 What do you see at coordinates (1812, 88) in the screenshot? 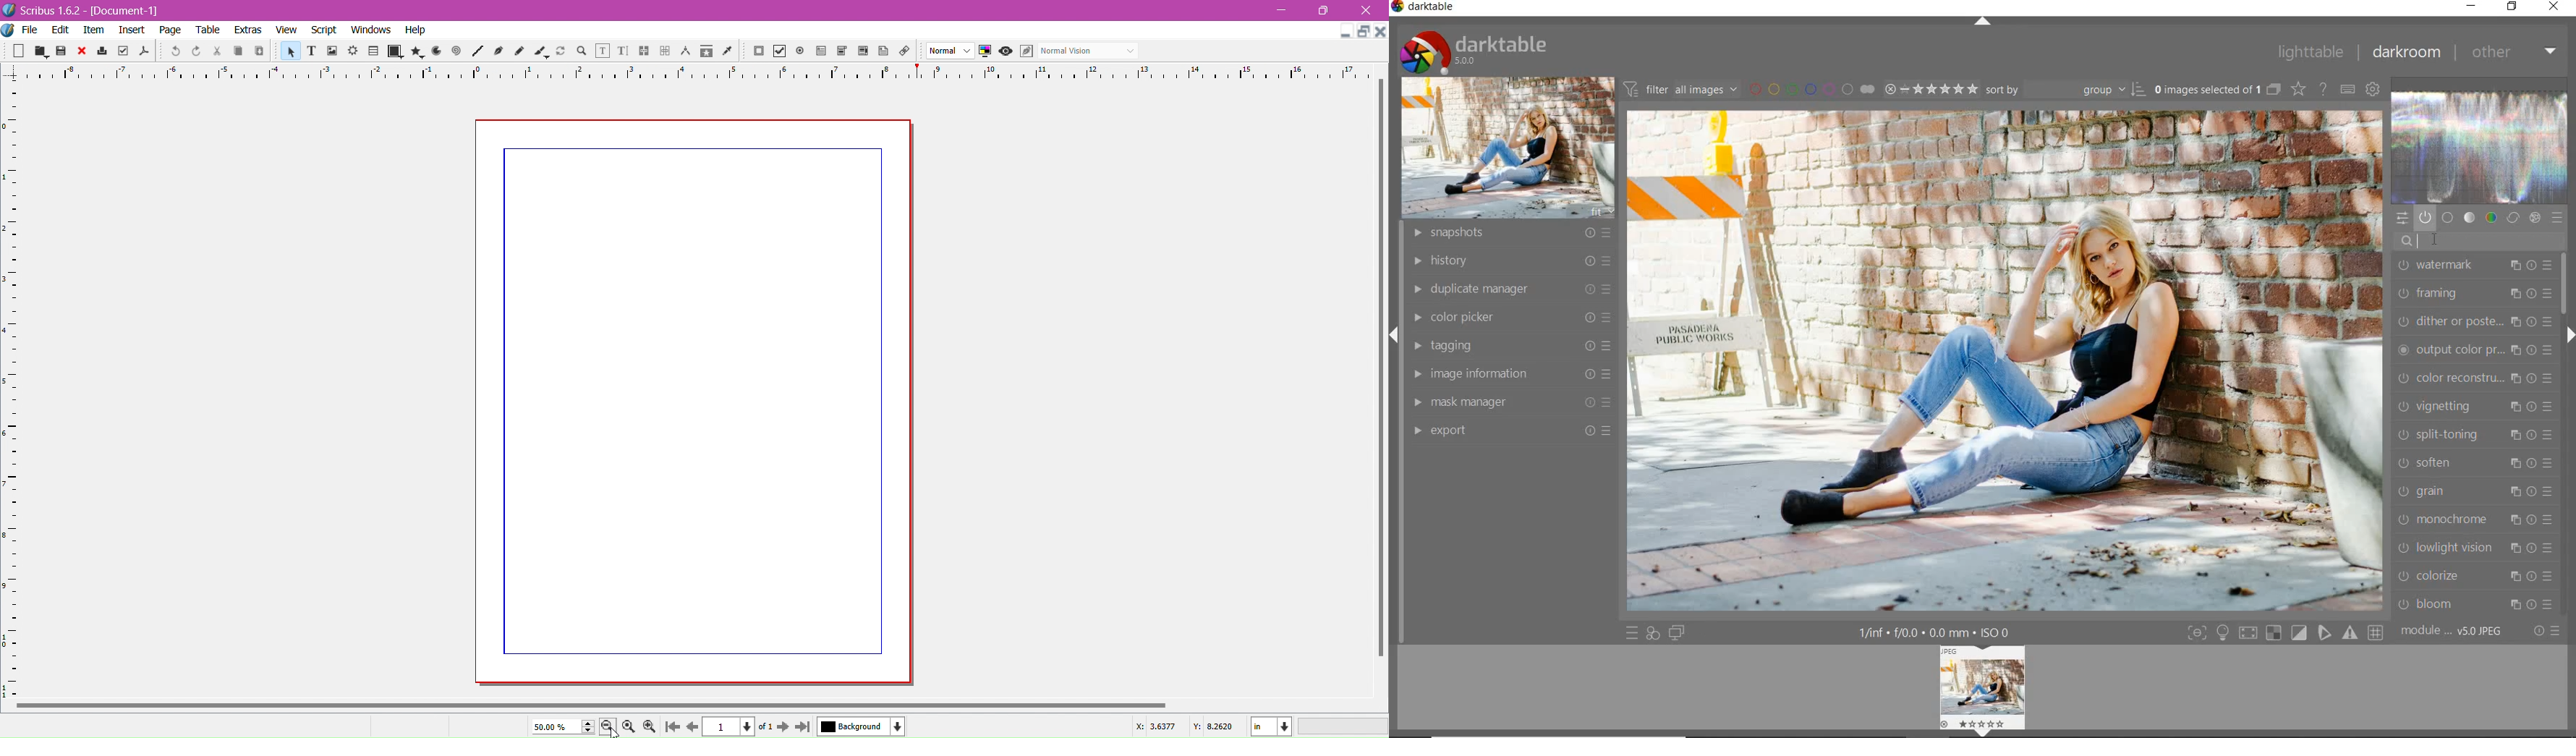
I see `filter by image color label` at bounding box center [1812, 88].